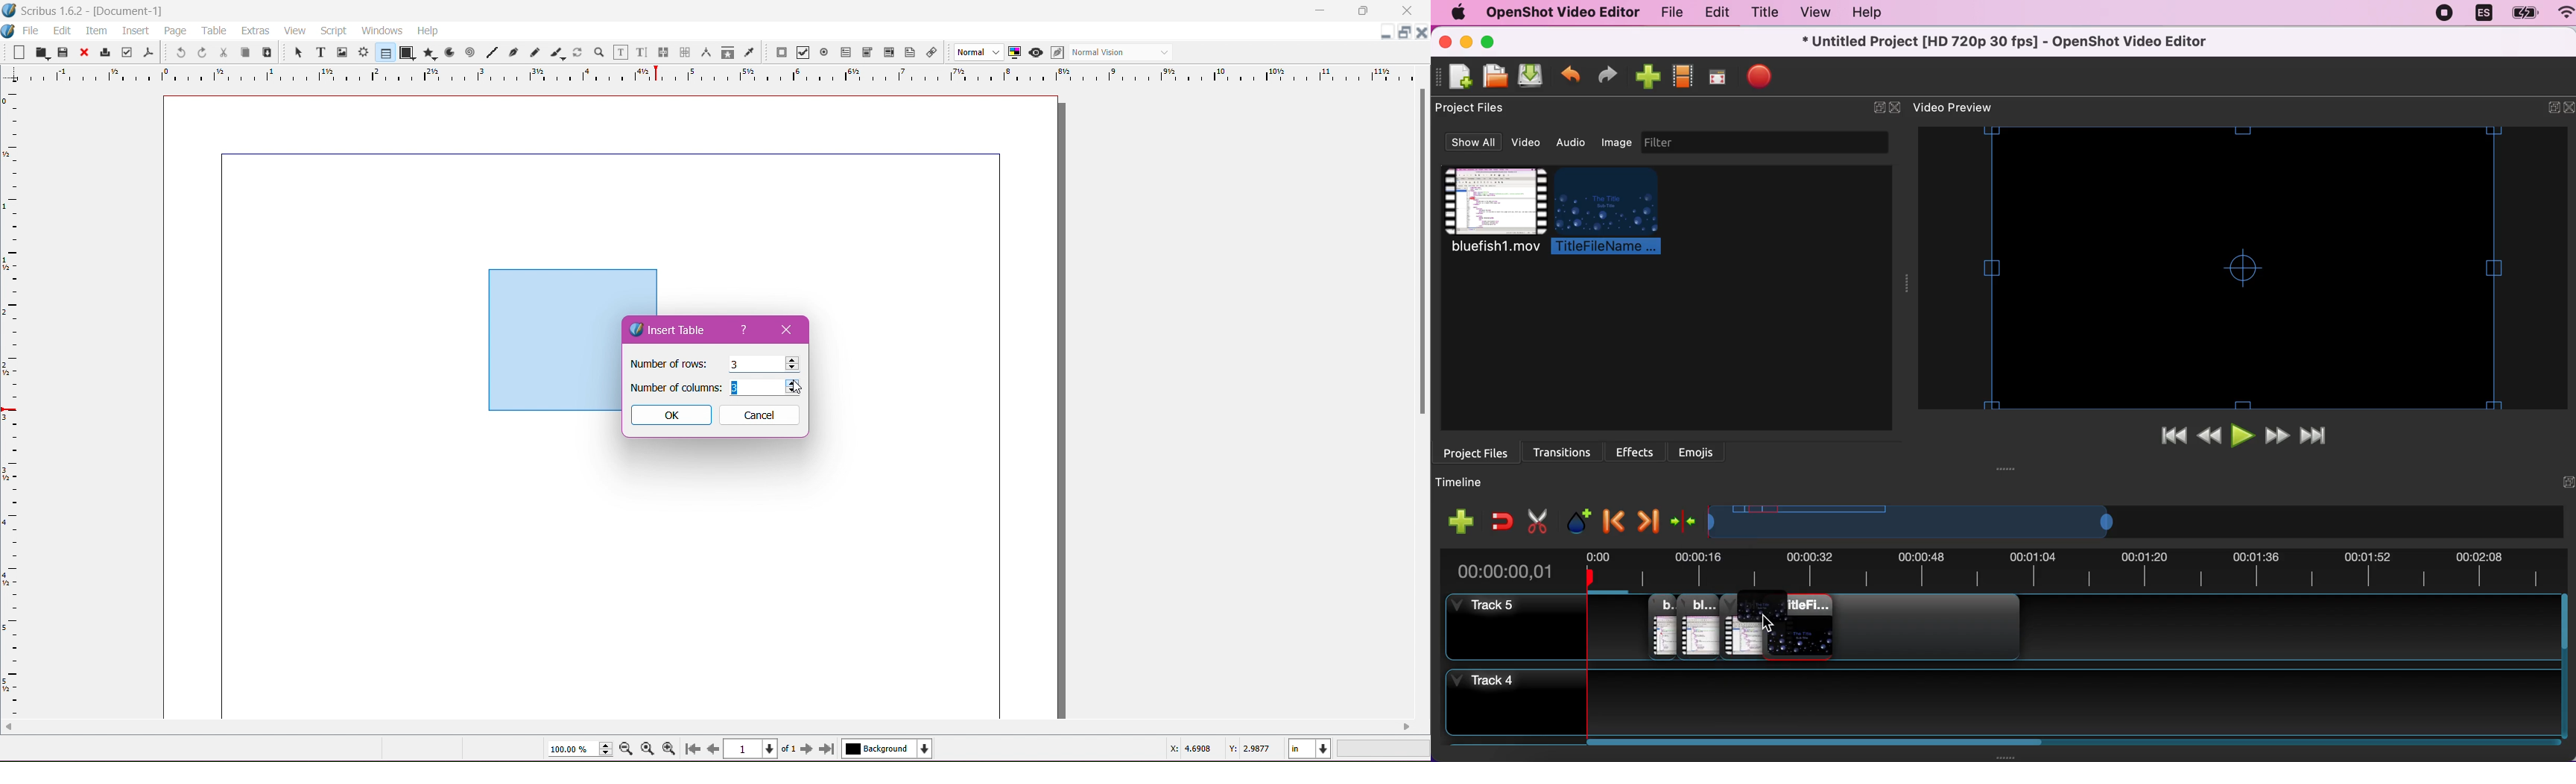  I want to click on Arc, so click(448, 51).